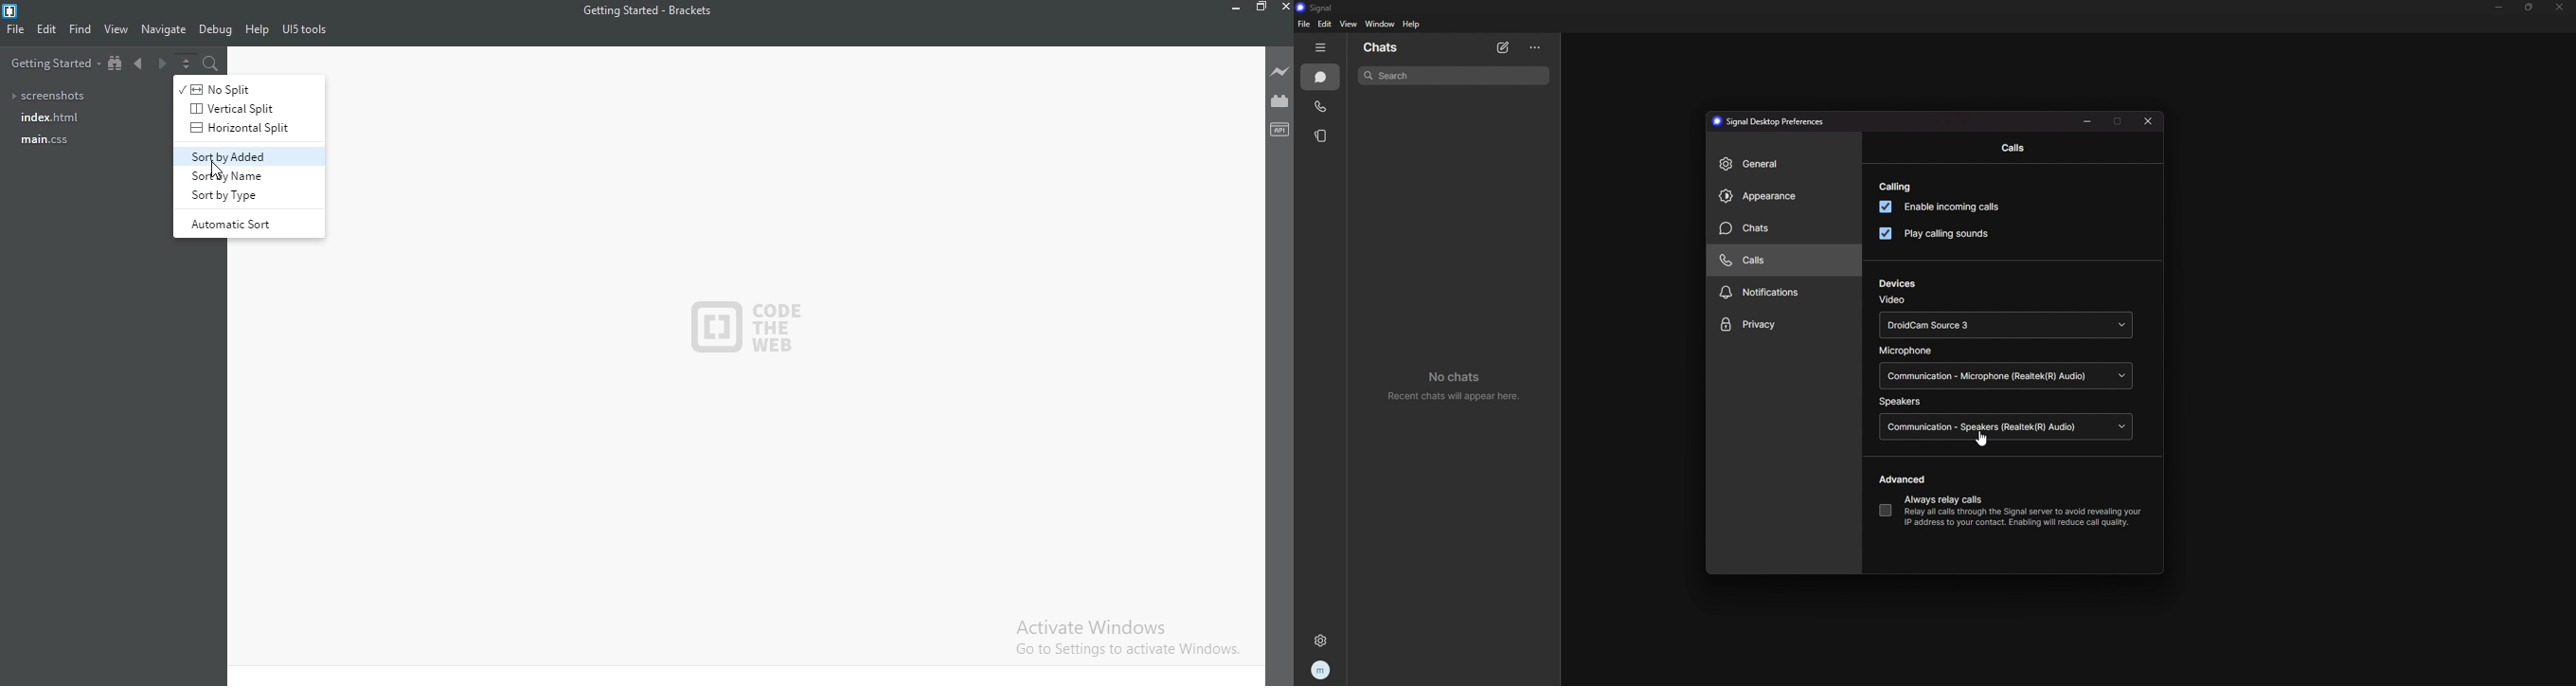 The height and width of the screenshot is (700, 2576). What do you see at coordinates (1784, 165) in the screenshot?
I see `general` at bounding box center [1784, 165].